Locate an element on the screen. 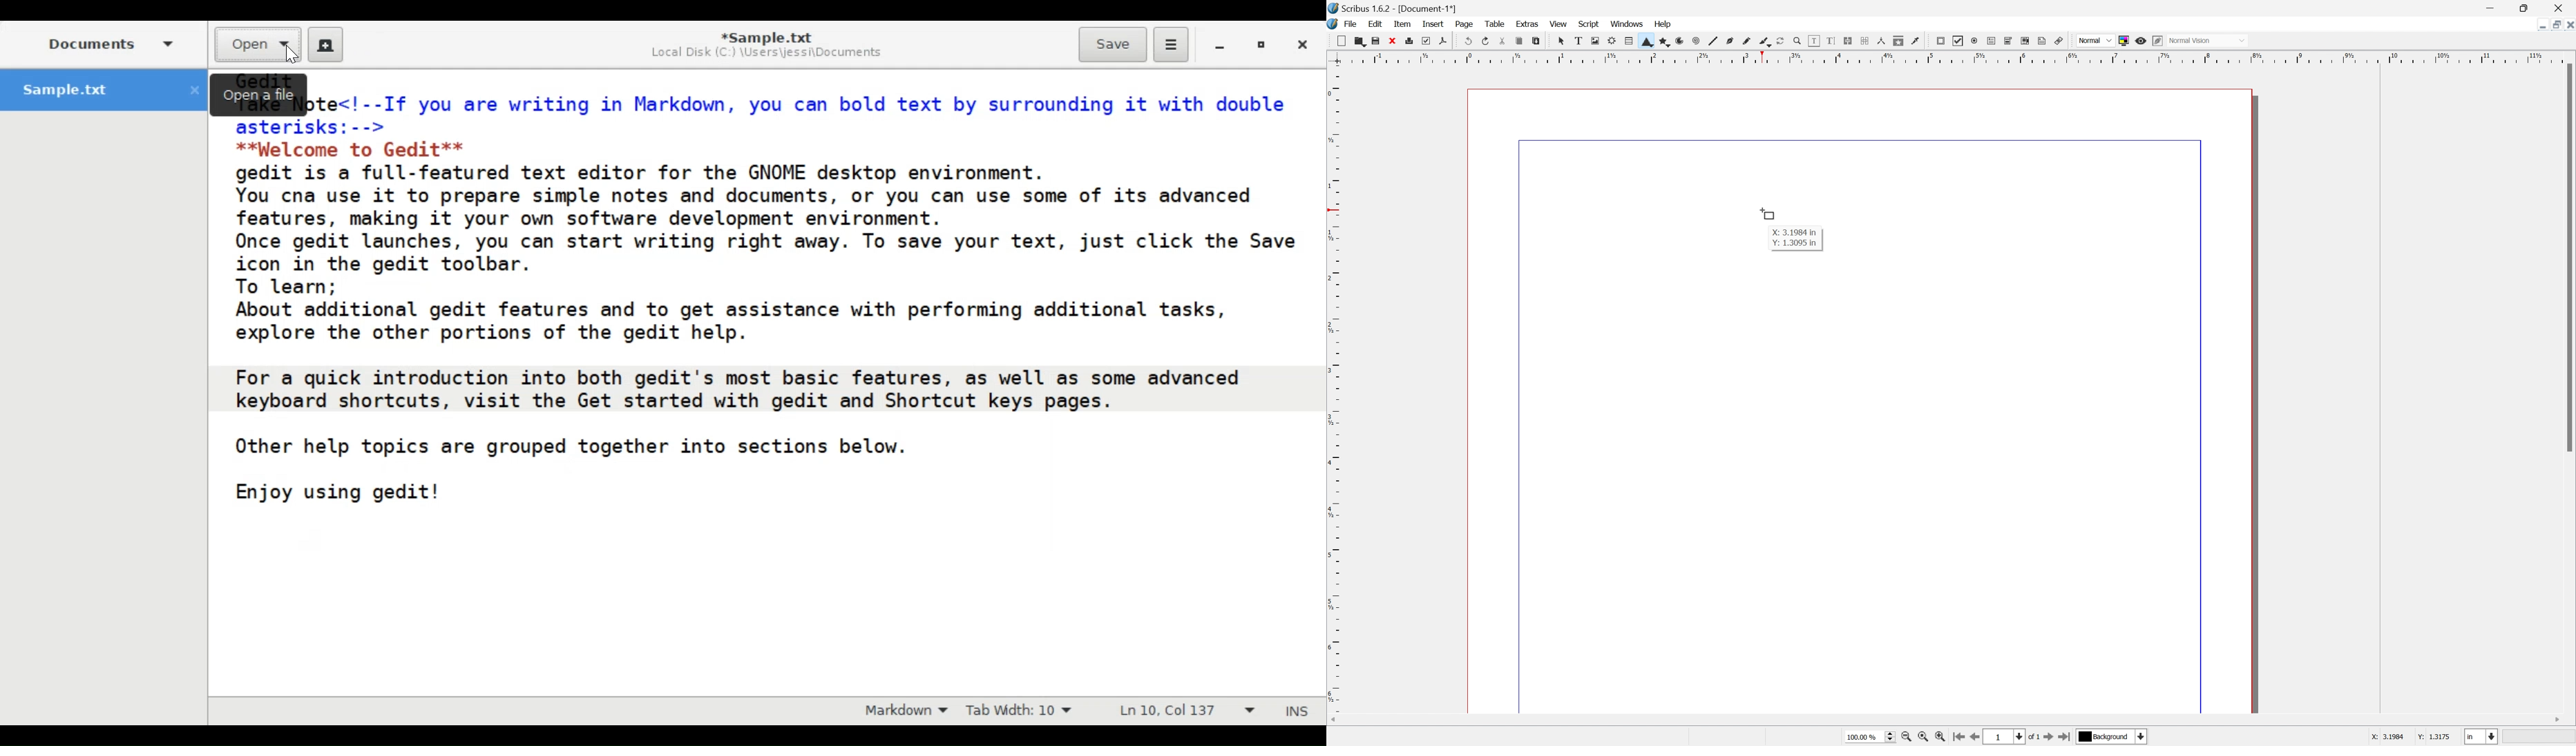  Preview mode is located at coordinates (2140, 41).